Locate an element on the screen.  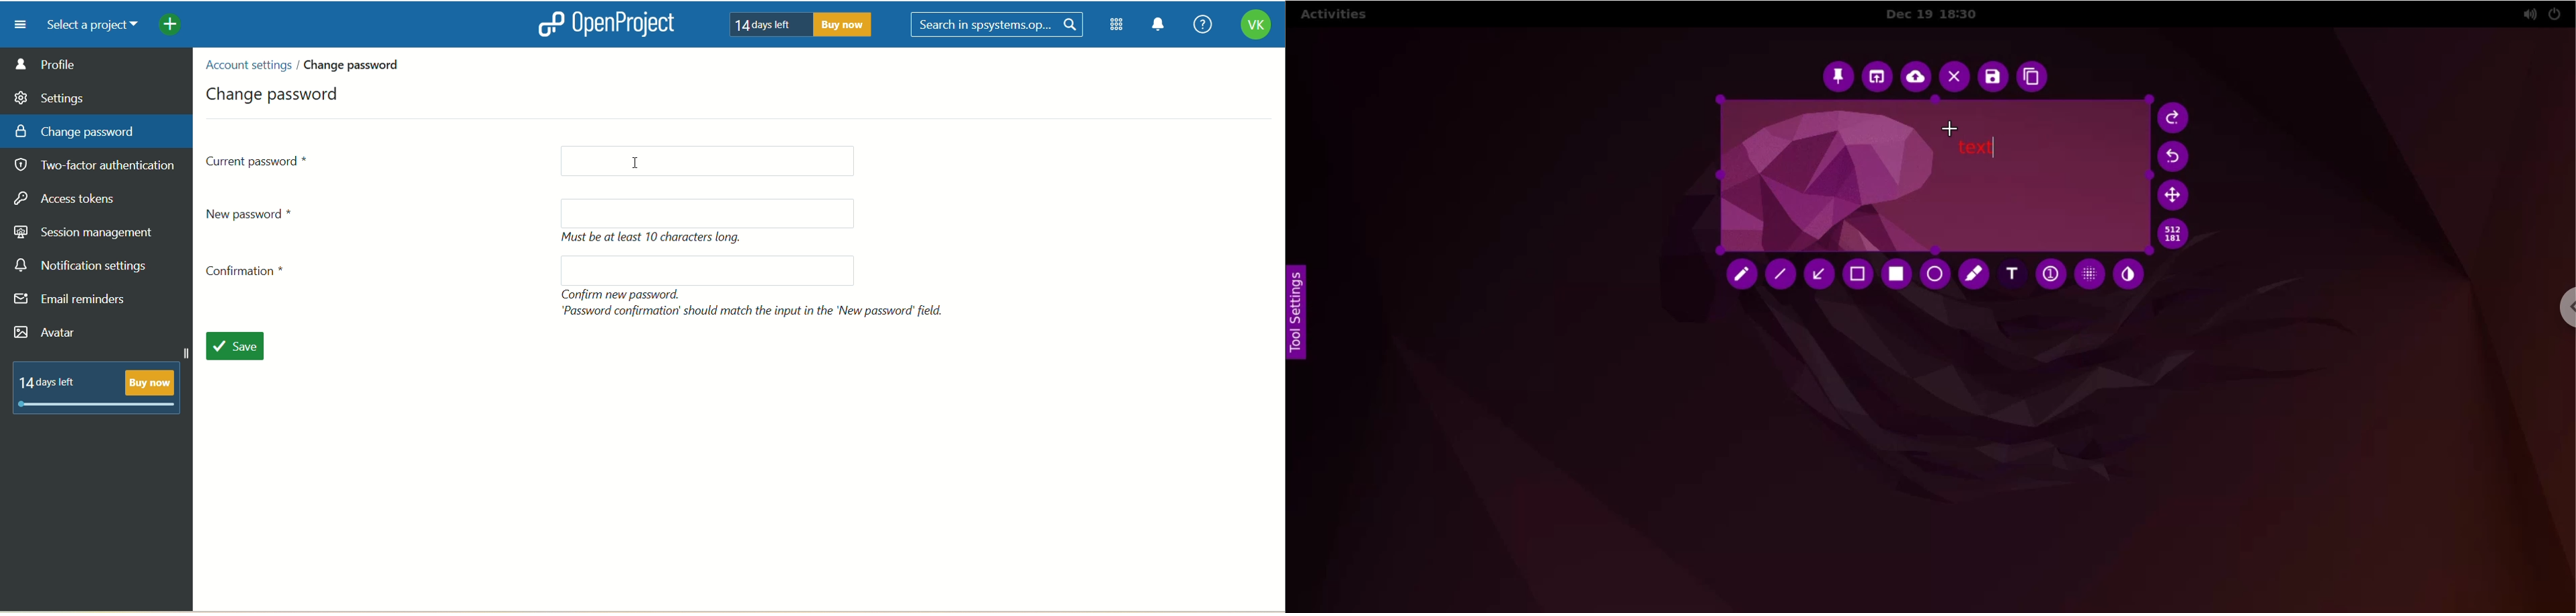
menu is located at coordinates (15, 24).